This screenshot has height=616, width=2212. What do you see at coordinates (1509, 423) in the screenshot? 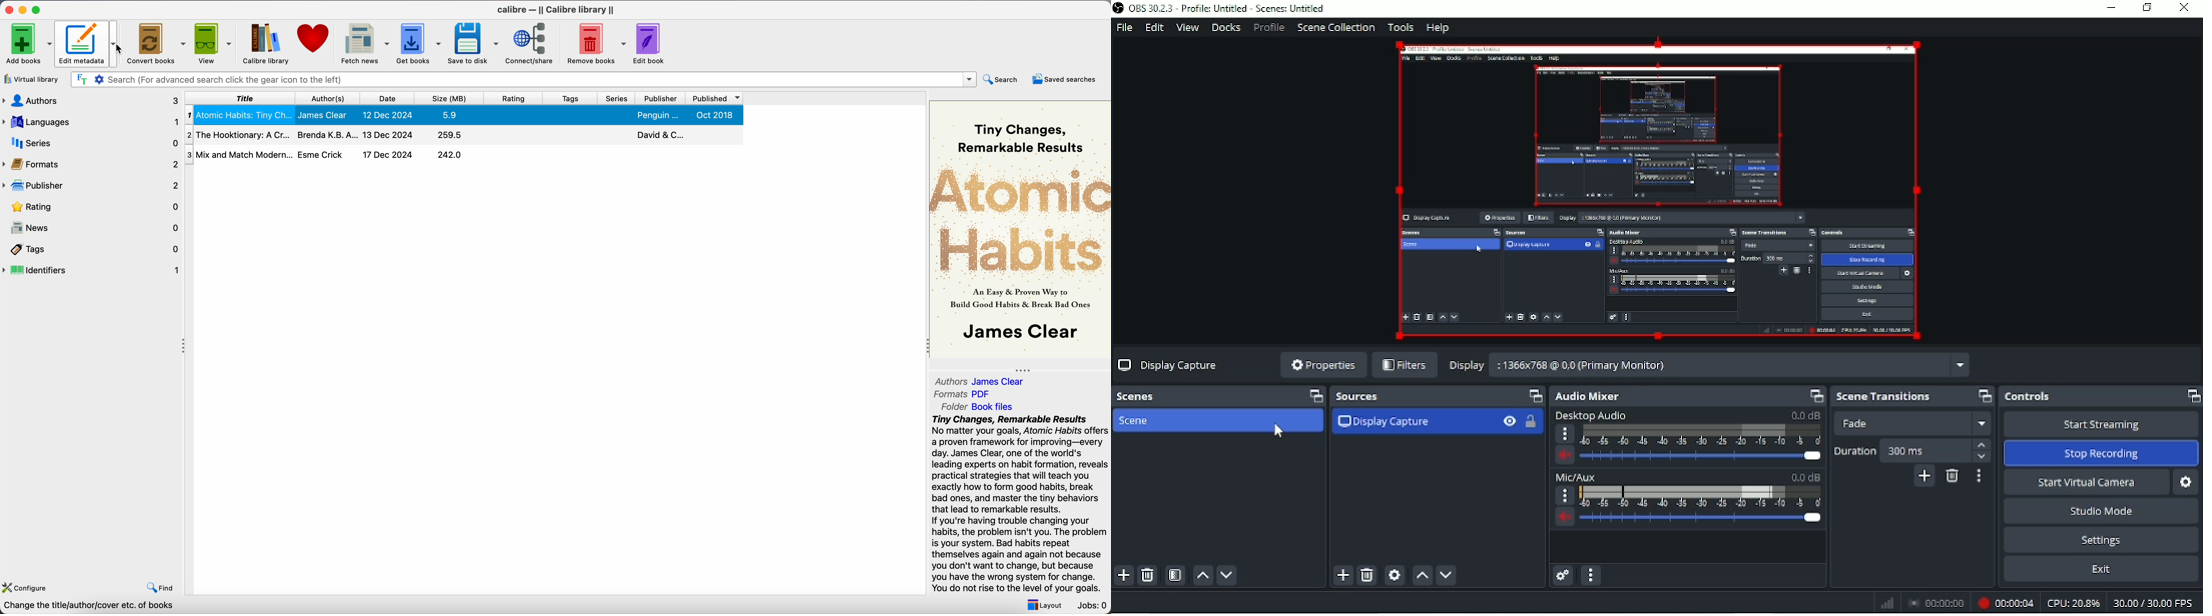
I see `Hide` at bounding box center [1509, 423].